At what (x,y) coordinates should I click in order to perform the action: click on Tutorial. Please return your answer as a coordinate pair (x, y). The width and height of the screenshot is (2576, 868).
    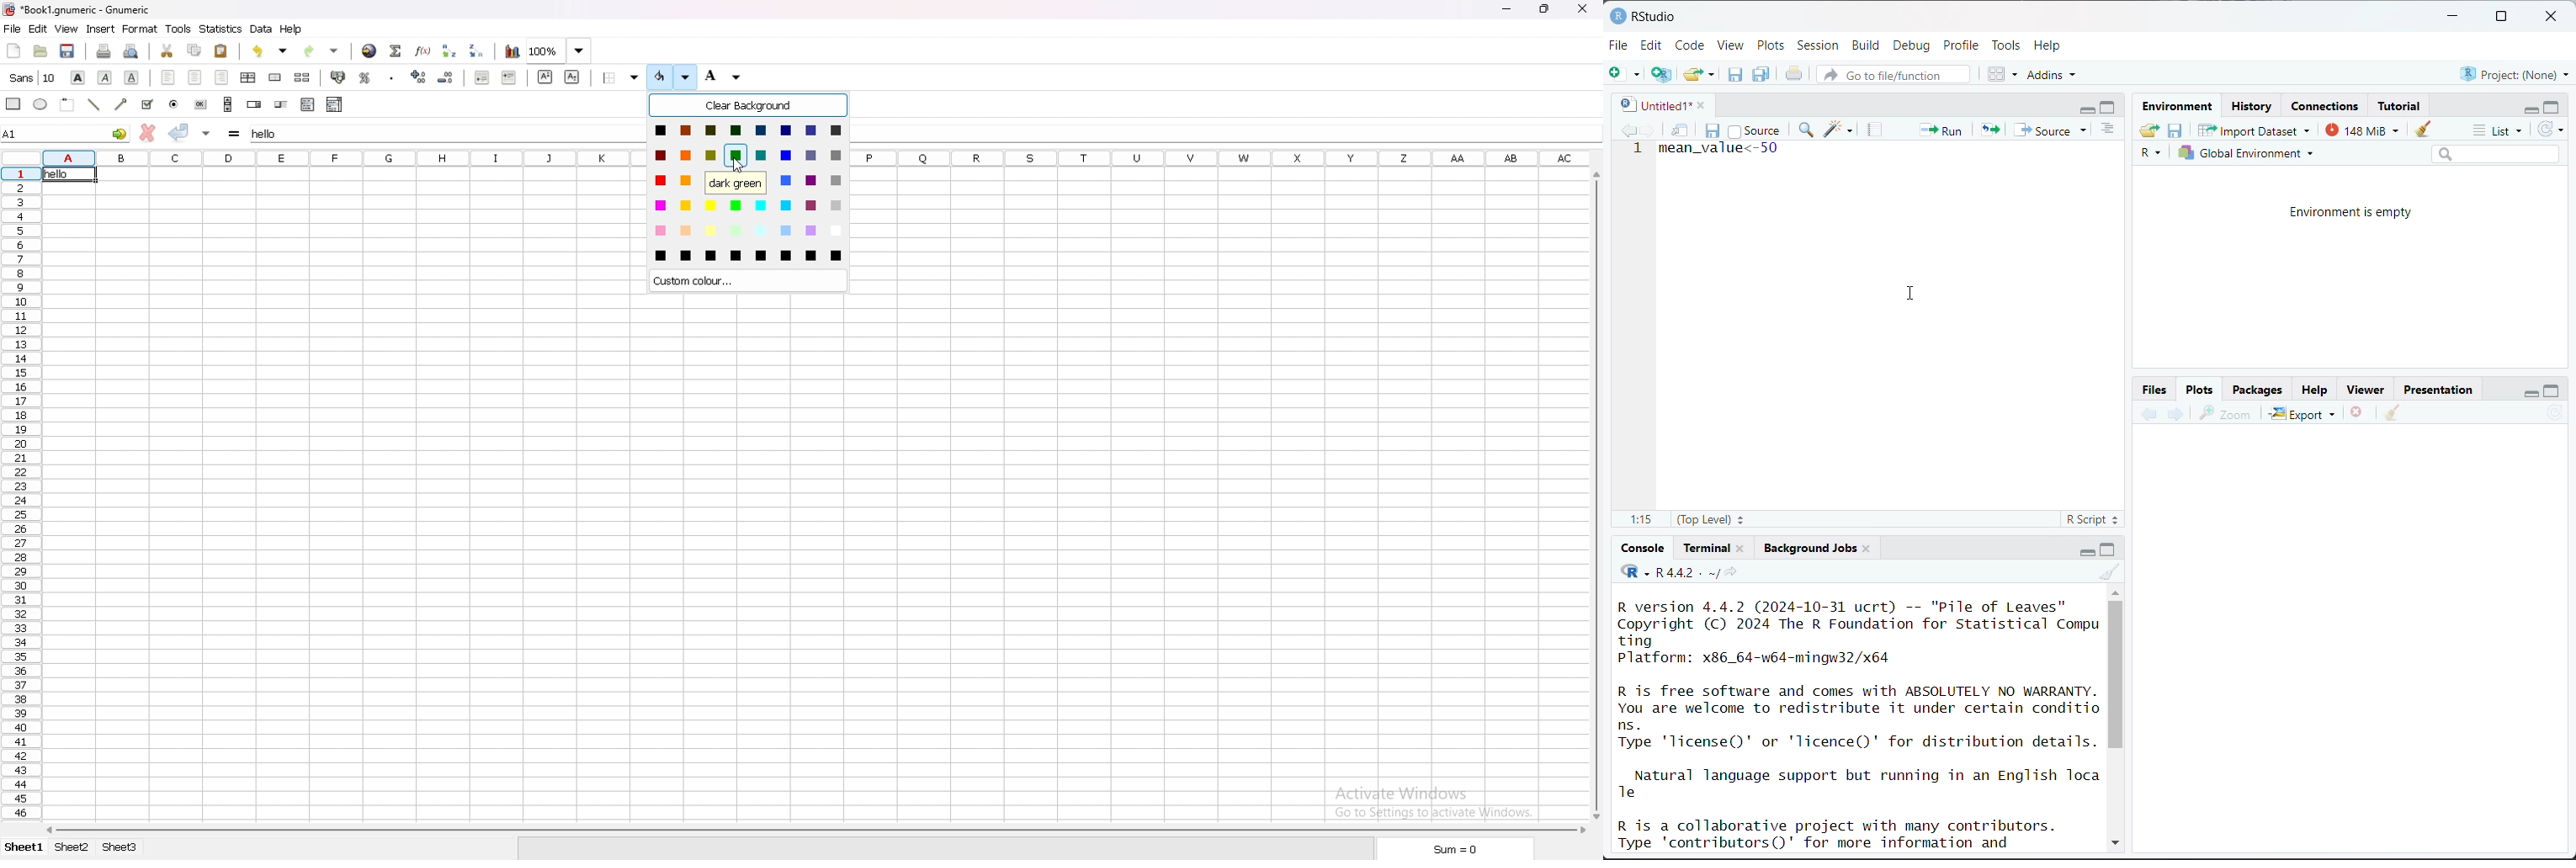
    Looking at the image, I should click on (2401, 104).